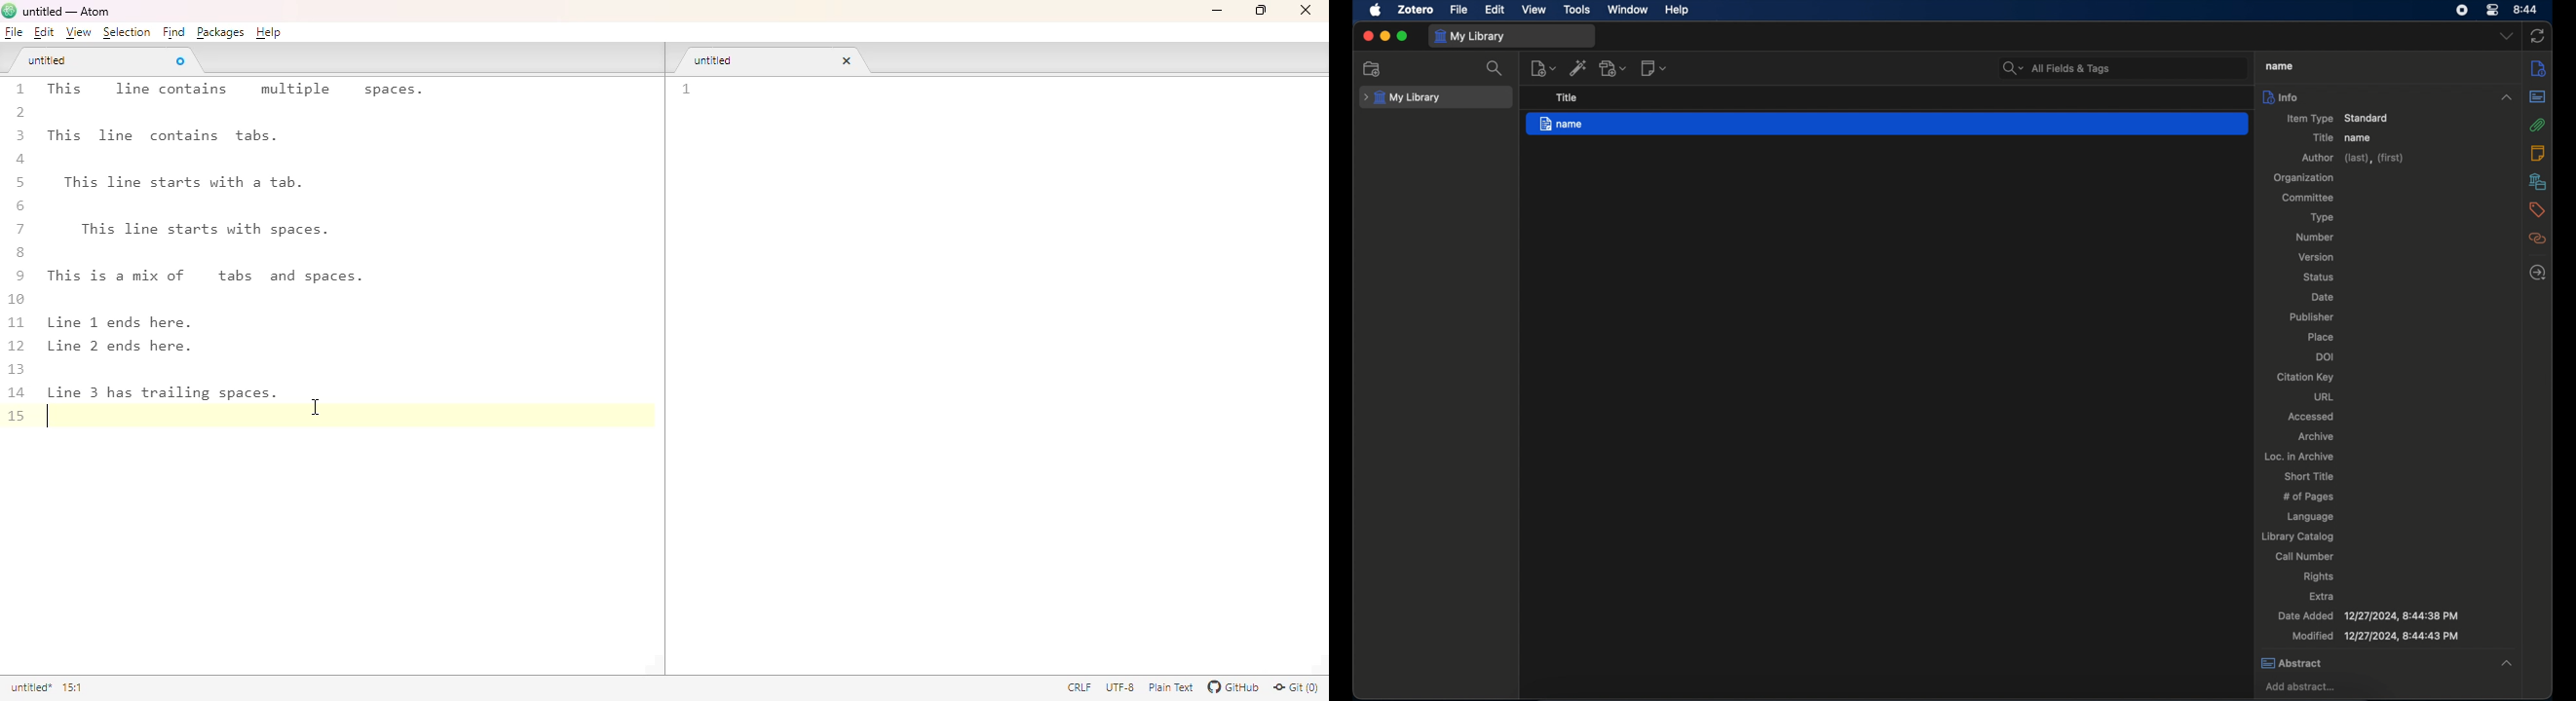  I want to click on minimize, so click(1219, 11).